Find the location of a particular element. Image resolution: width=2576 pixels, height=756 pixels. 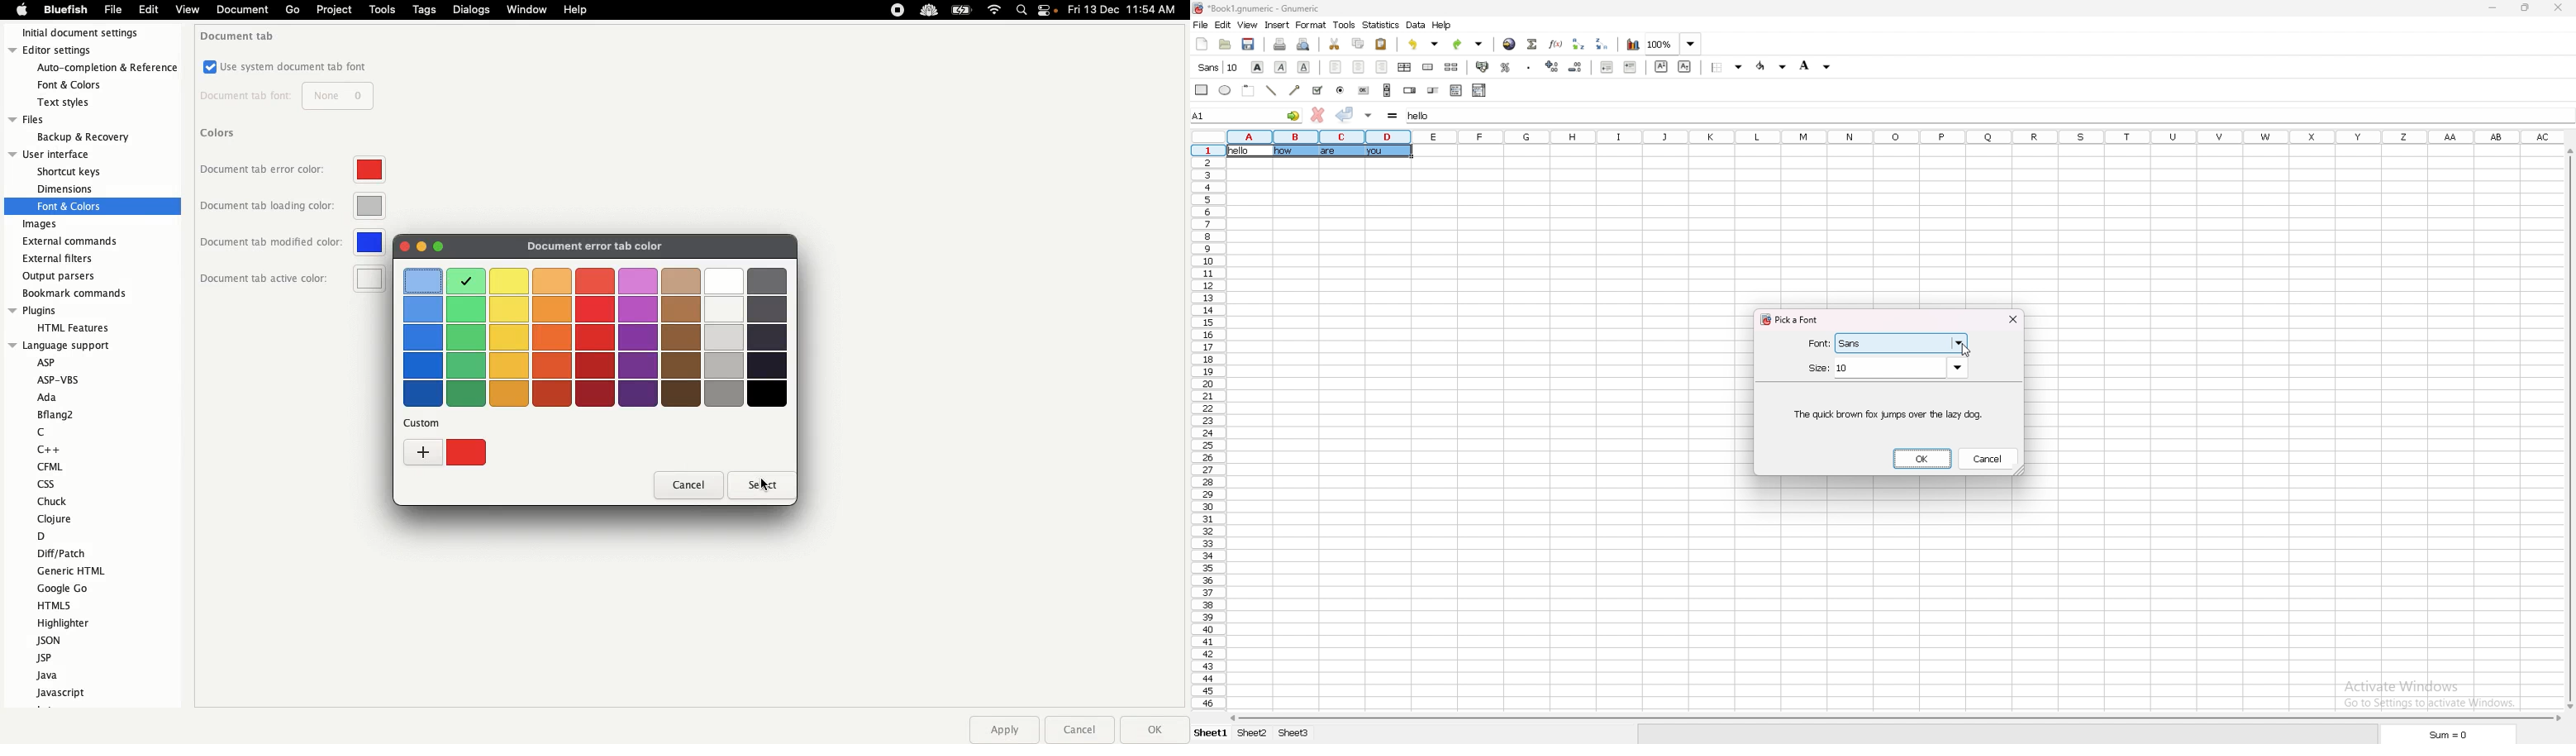

Language support is located at coordinates (80, 527).